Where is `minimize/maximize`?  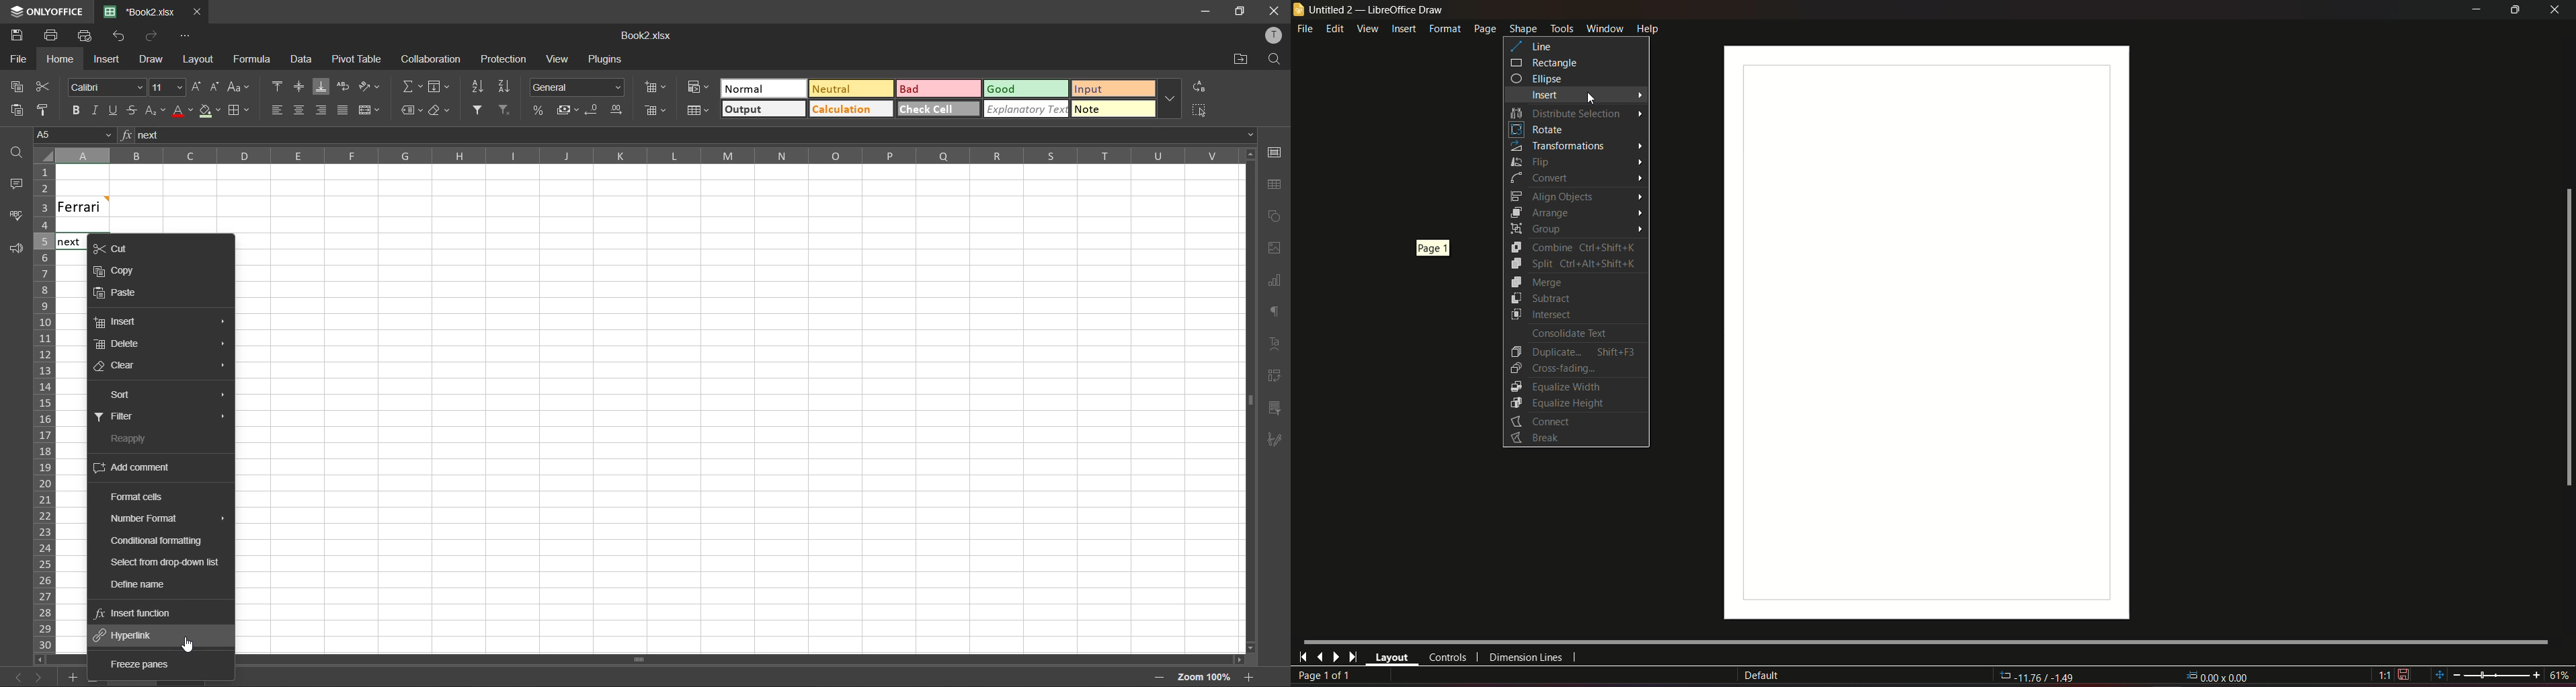
minimize/maximize is located at coordinates (2513, 10).